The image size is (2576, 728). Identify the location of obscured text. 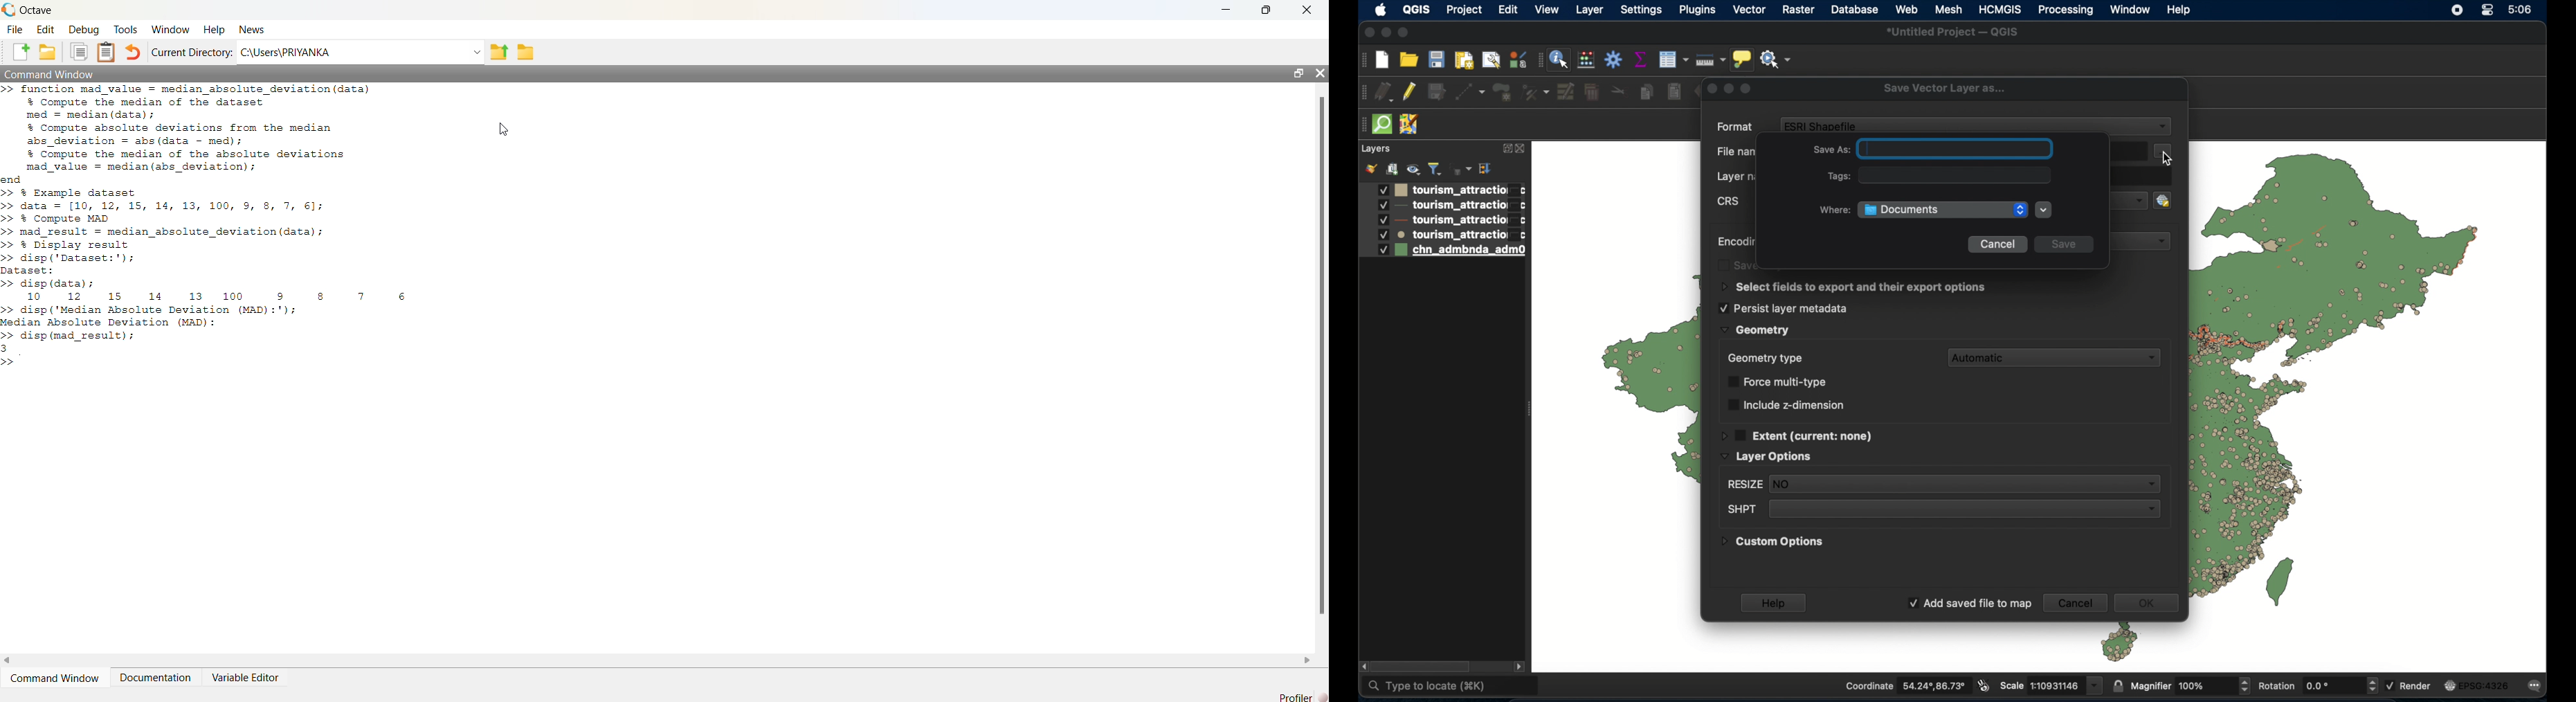
(1738, 265).